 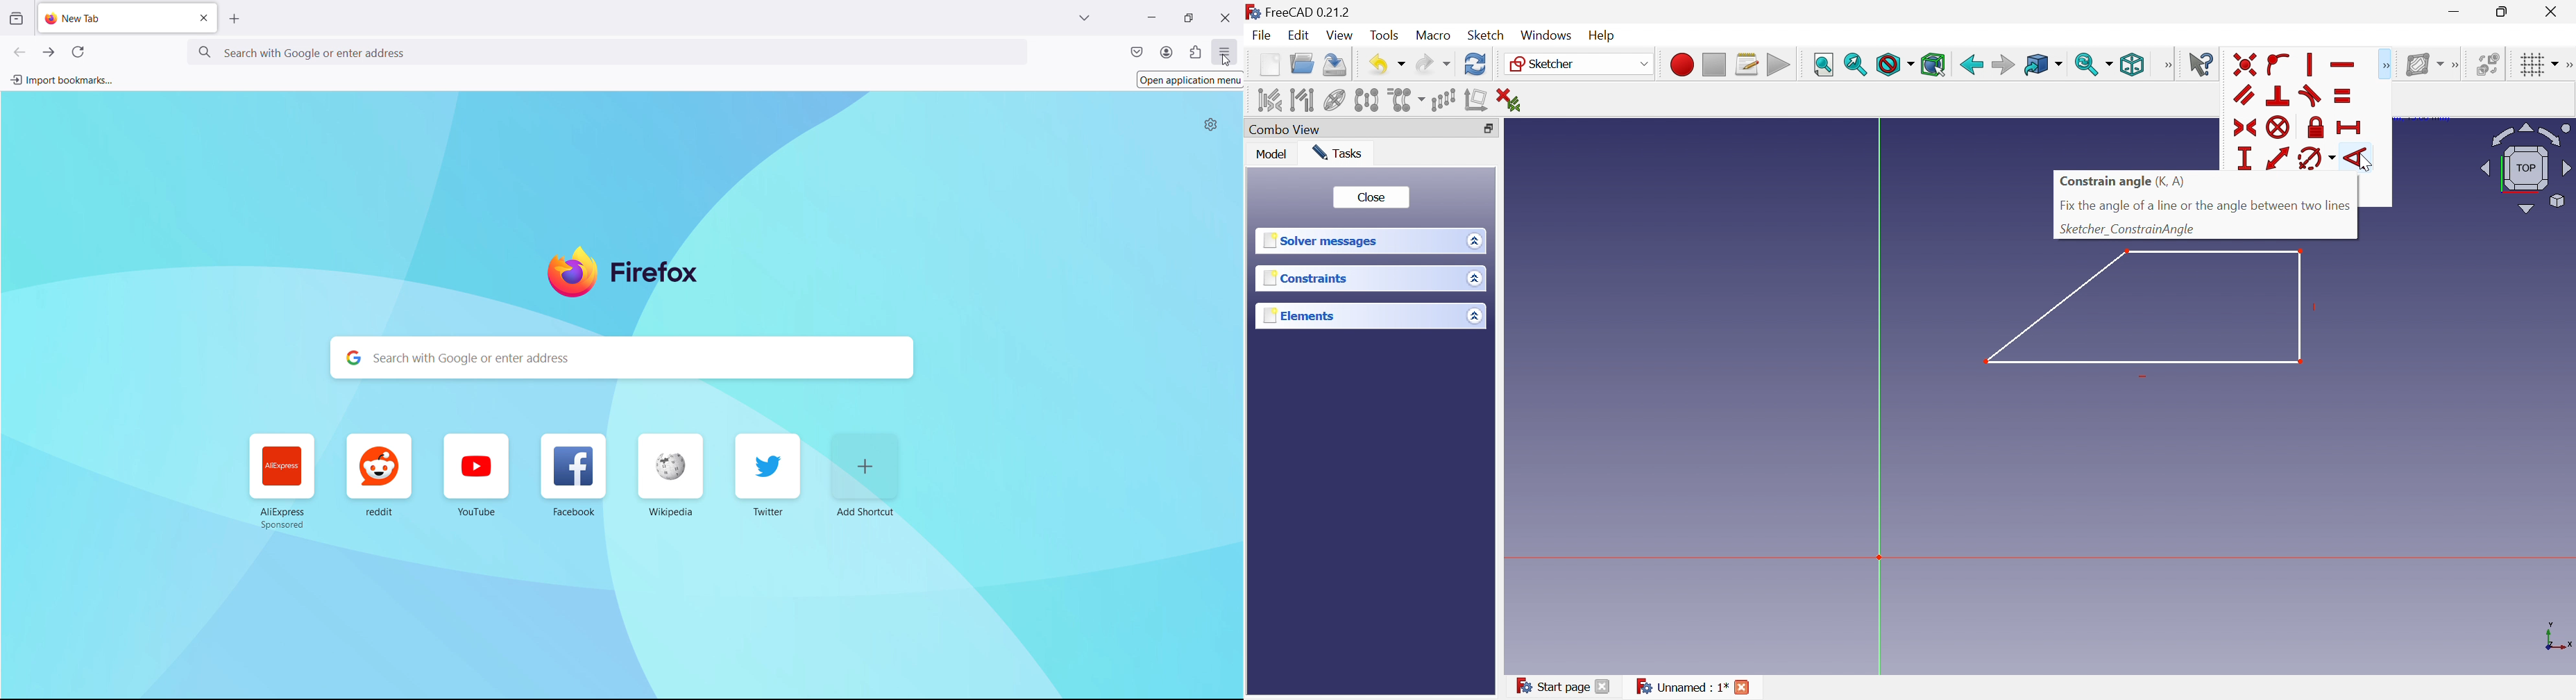 I want to click on Open, so click(x=1304, y=66).